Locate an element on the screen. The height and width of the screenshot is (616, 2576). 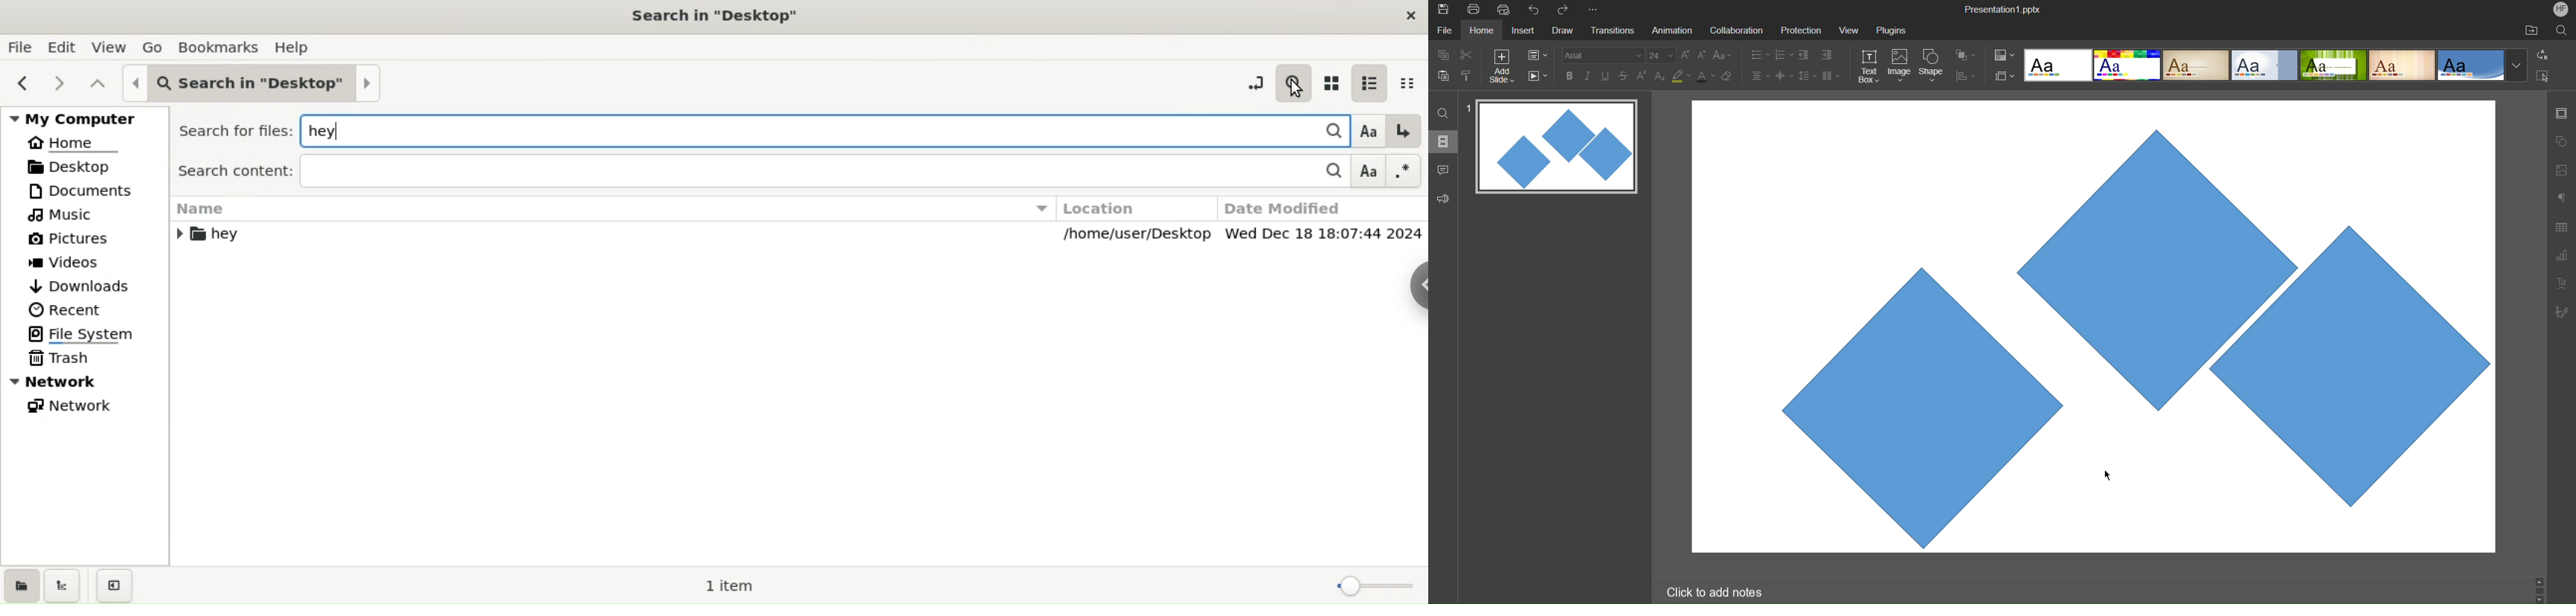
Number List is located at coordinates (1783, 56).